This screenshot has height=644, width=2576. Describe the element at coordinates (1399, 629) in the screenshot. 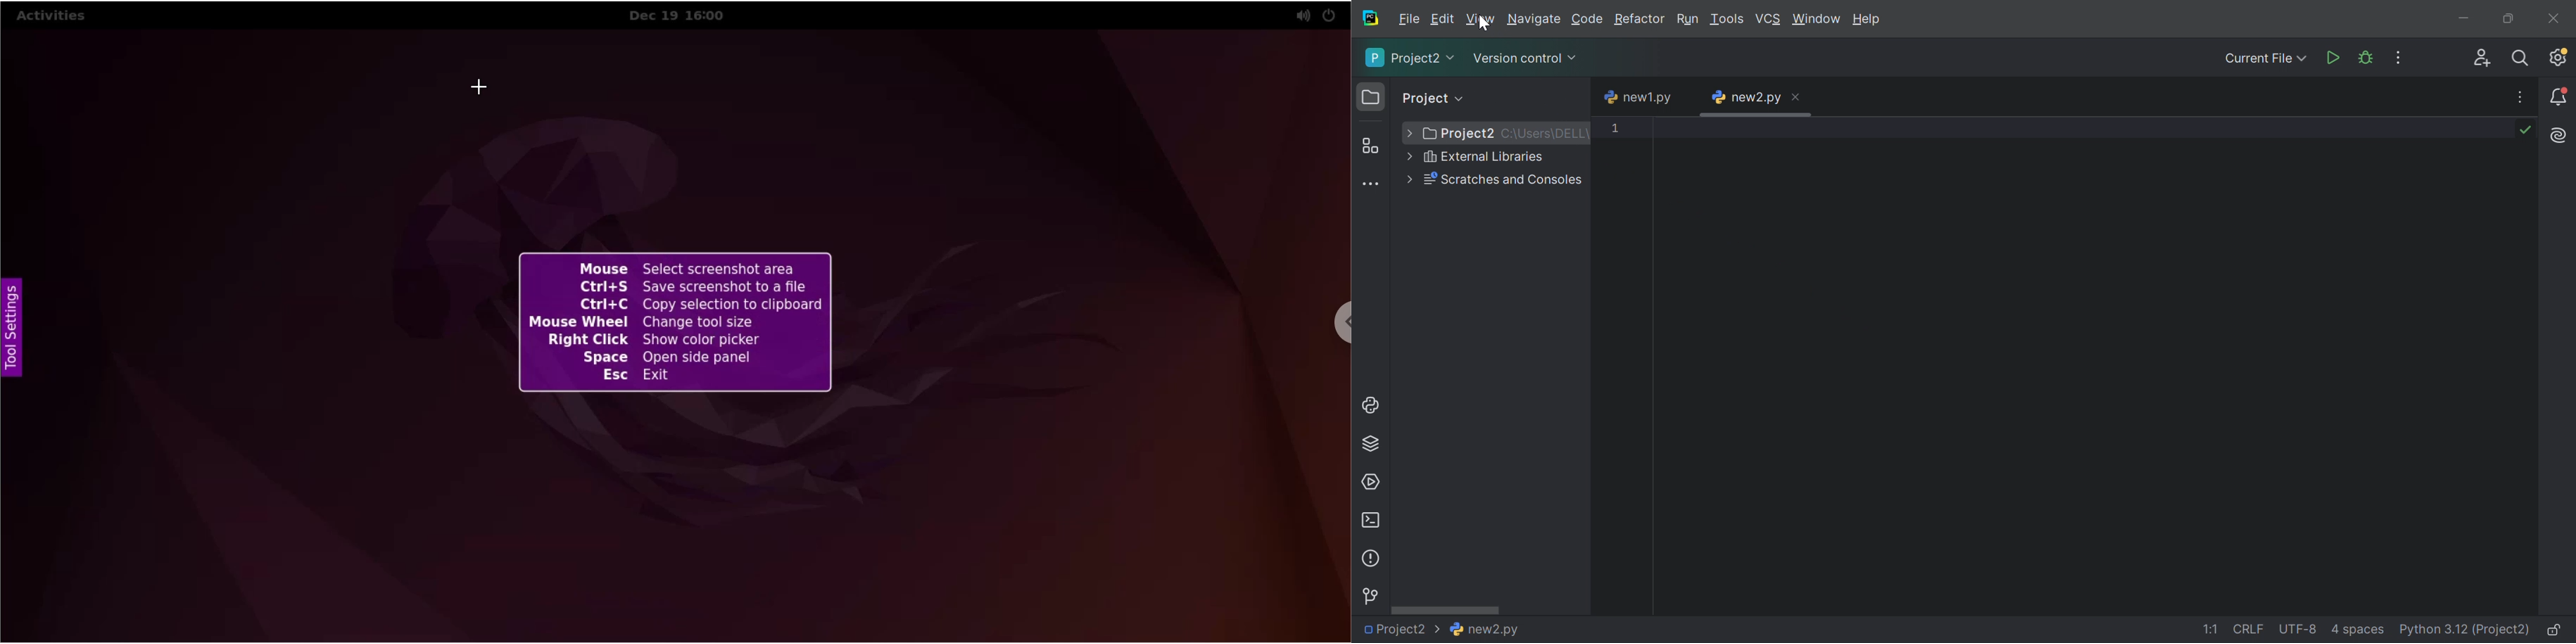

I see `Project2 >` at that location.